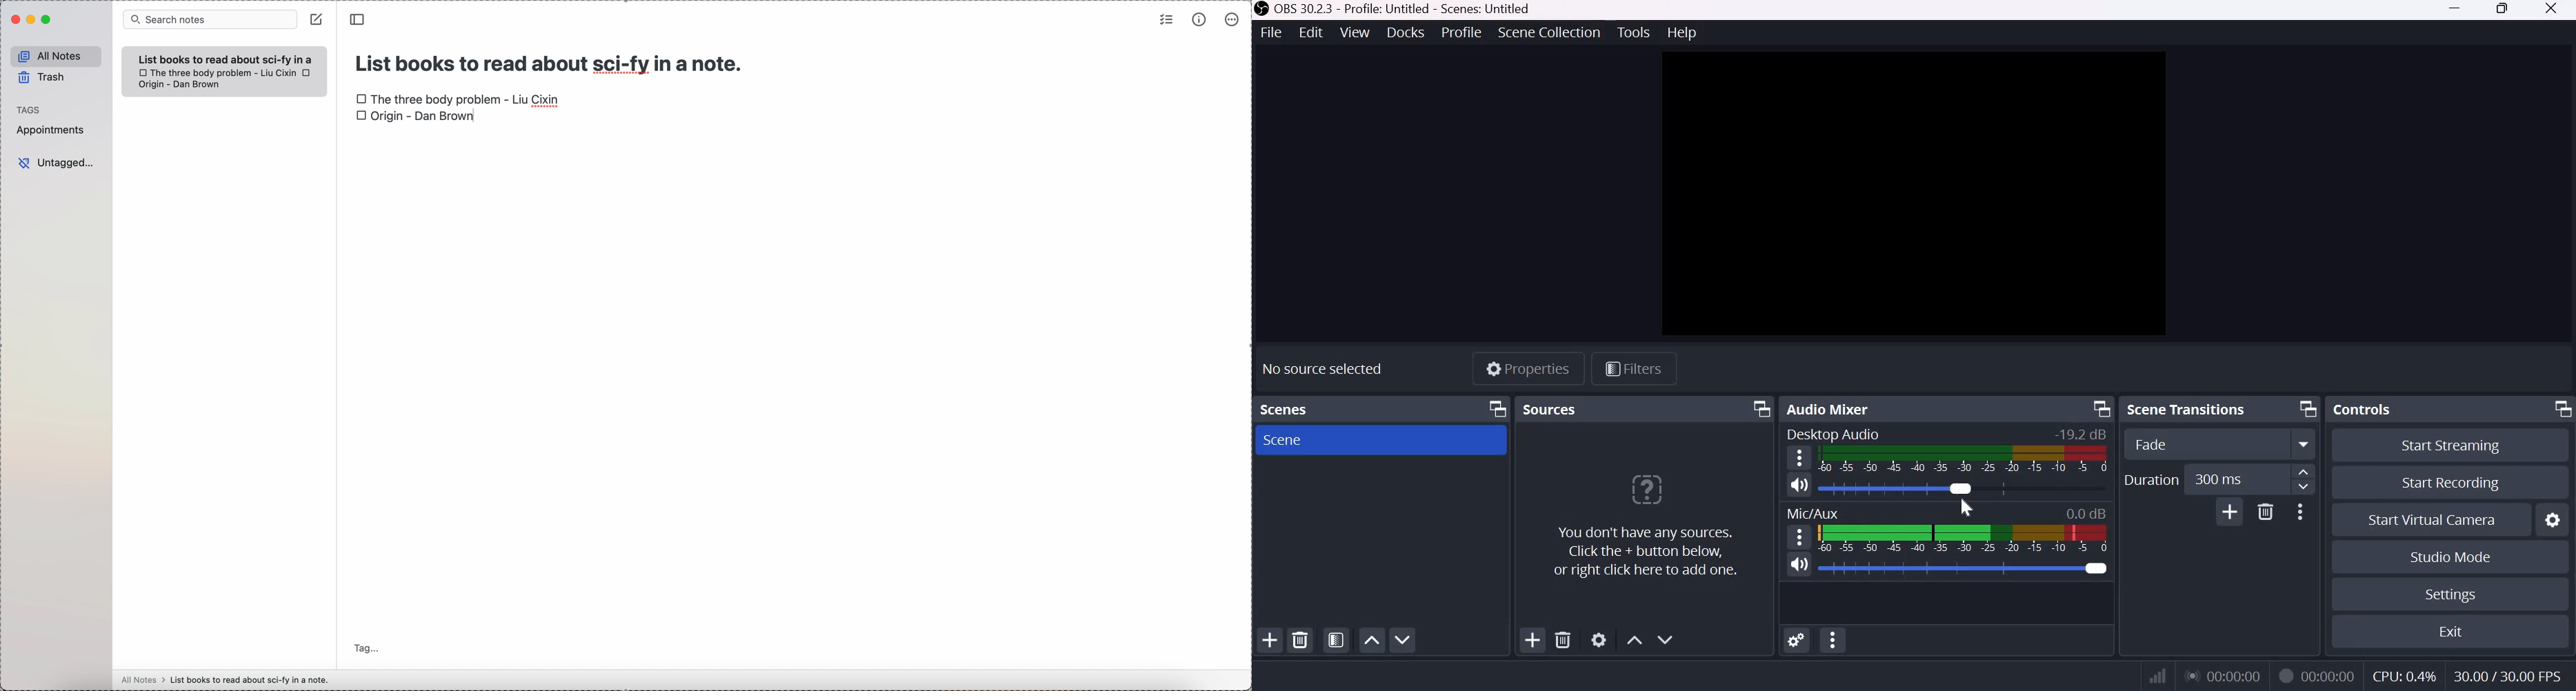 The image size is (2576, 700). Describe the element at coordinates (316, 19) in the screenshot. I see `create note` at that location.